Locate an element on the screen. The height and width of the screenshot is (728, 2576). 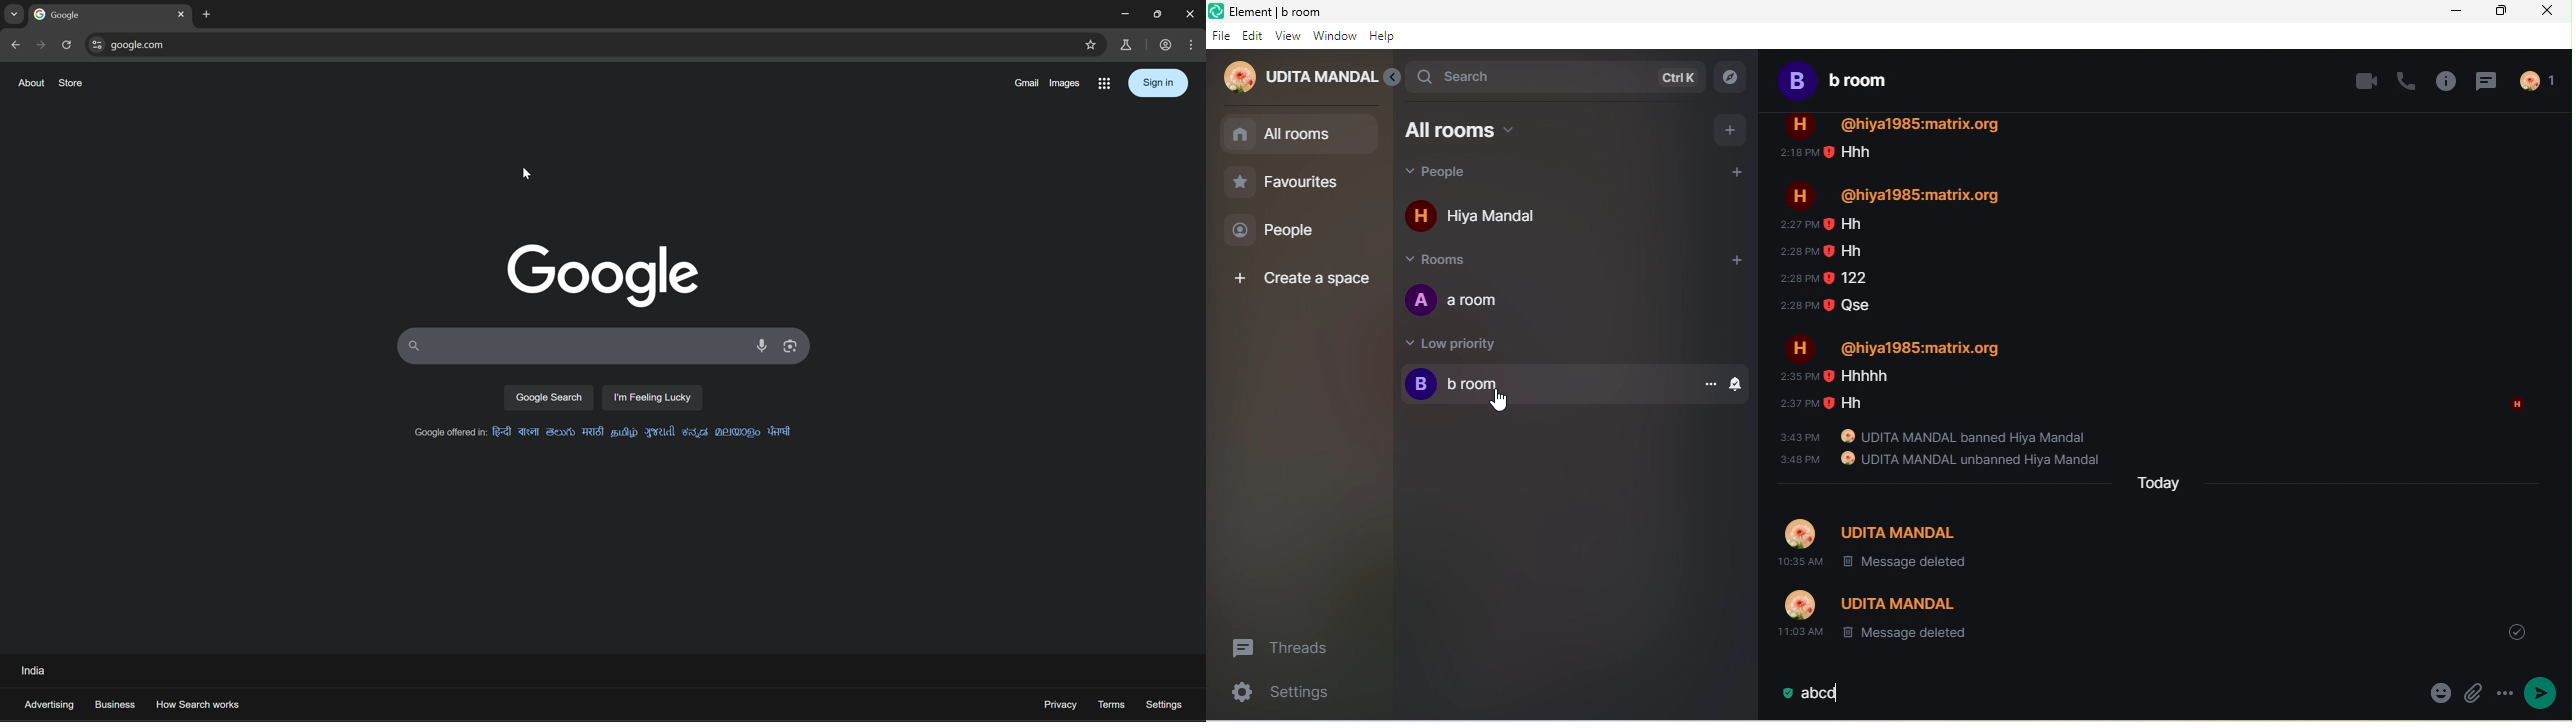
threads is located at coordinates (1294, 643).